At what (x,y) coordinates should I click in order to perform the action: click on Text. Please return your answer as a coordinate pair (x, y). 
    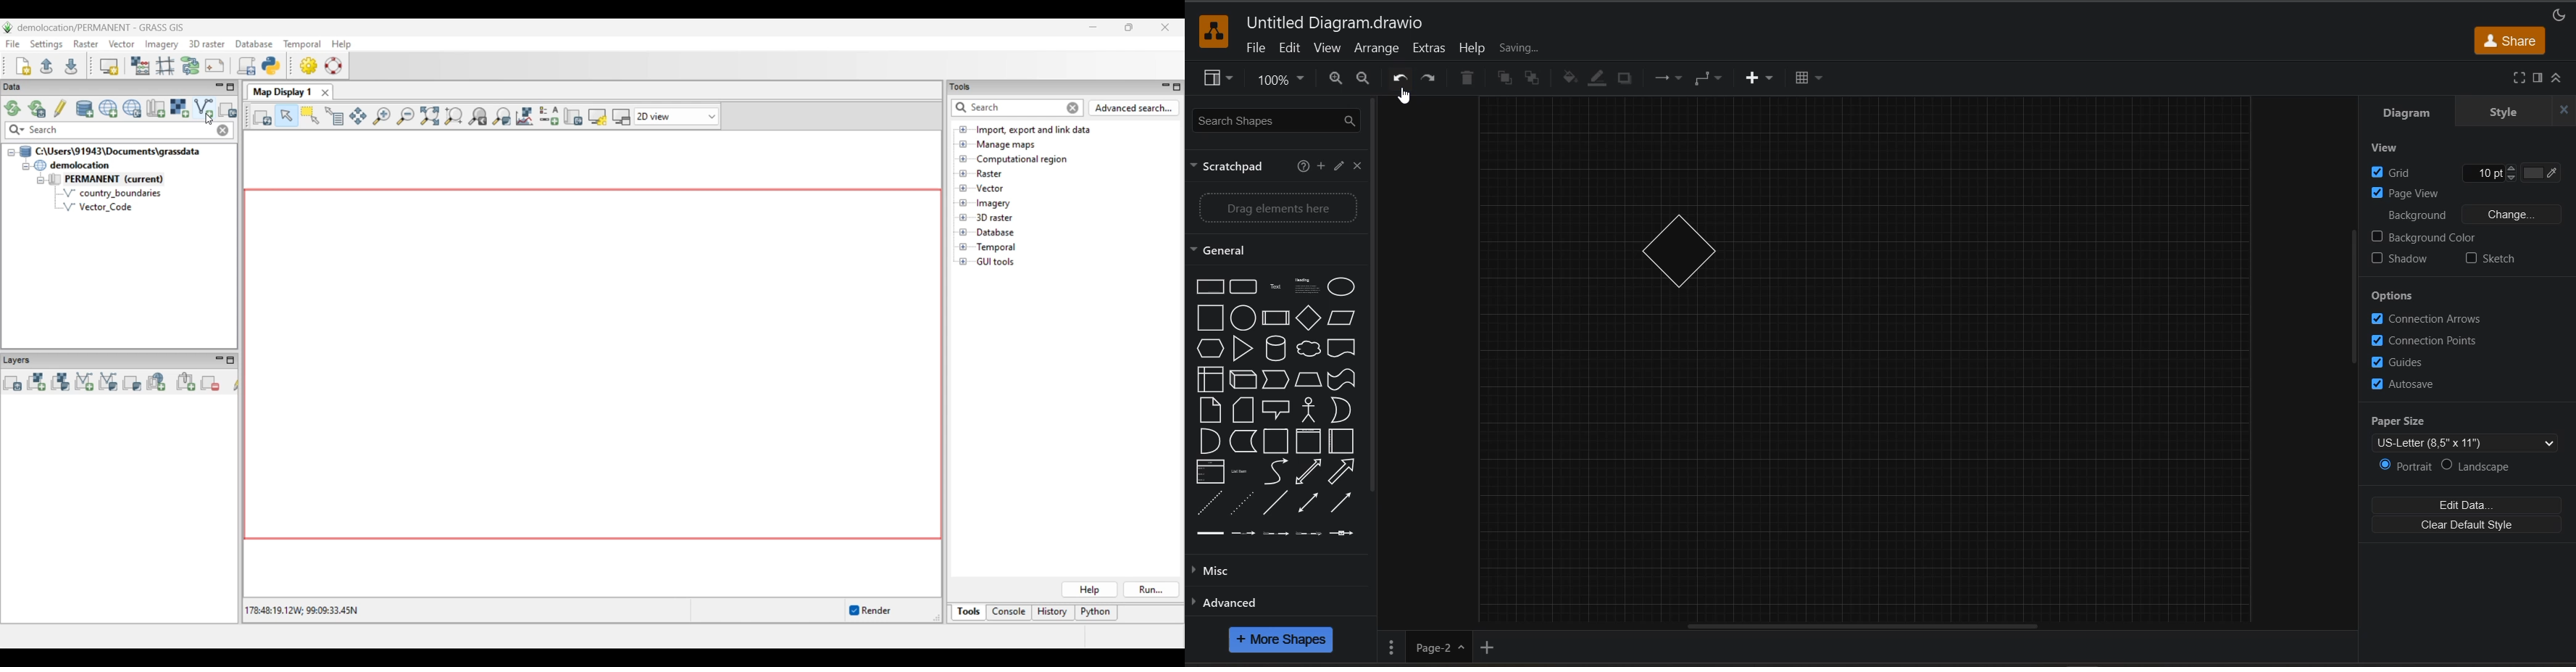
    Looking at the image, I should click on (1275, 286).